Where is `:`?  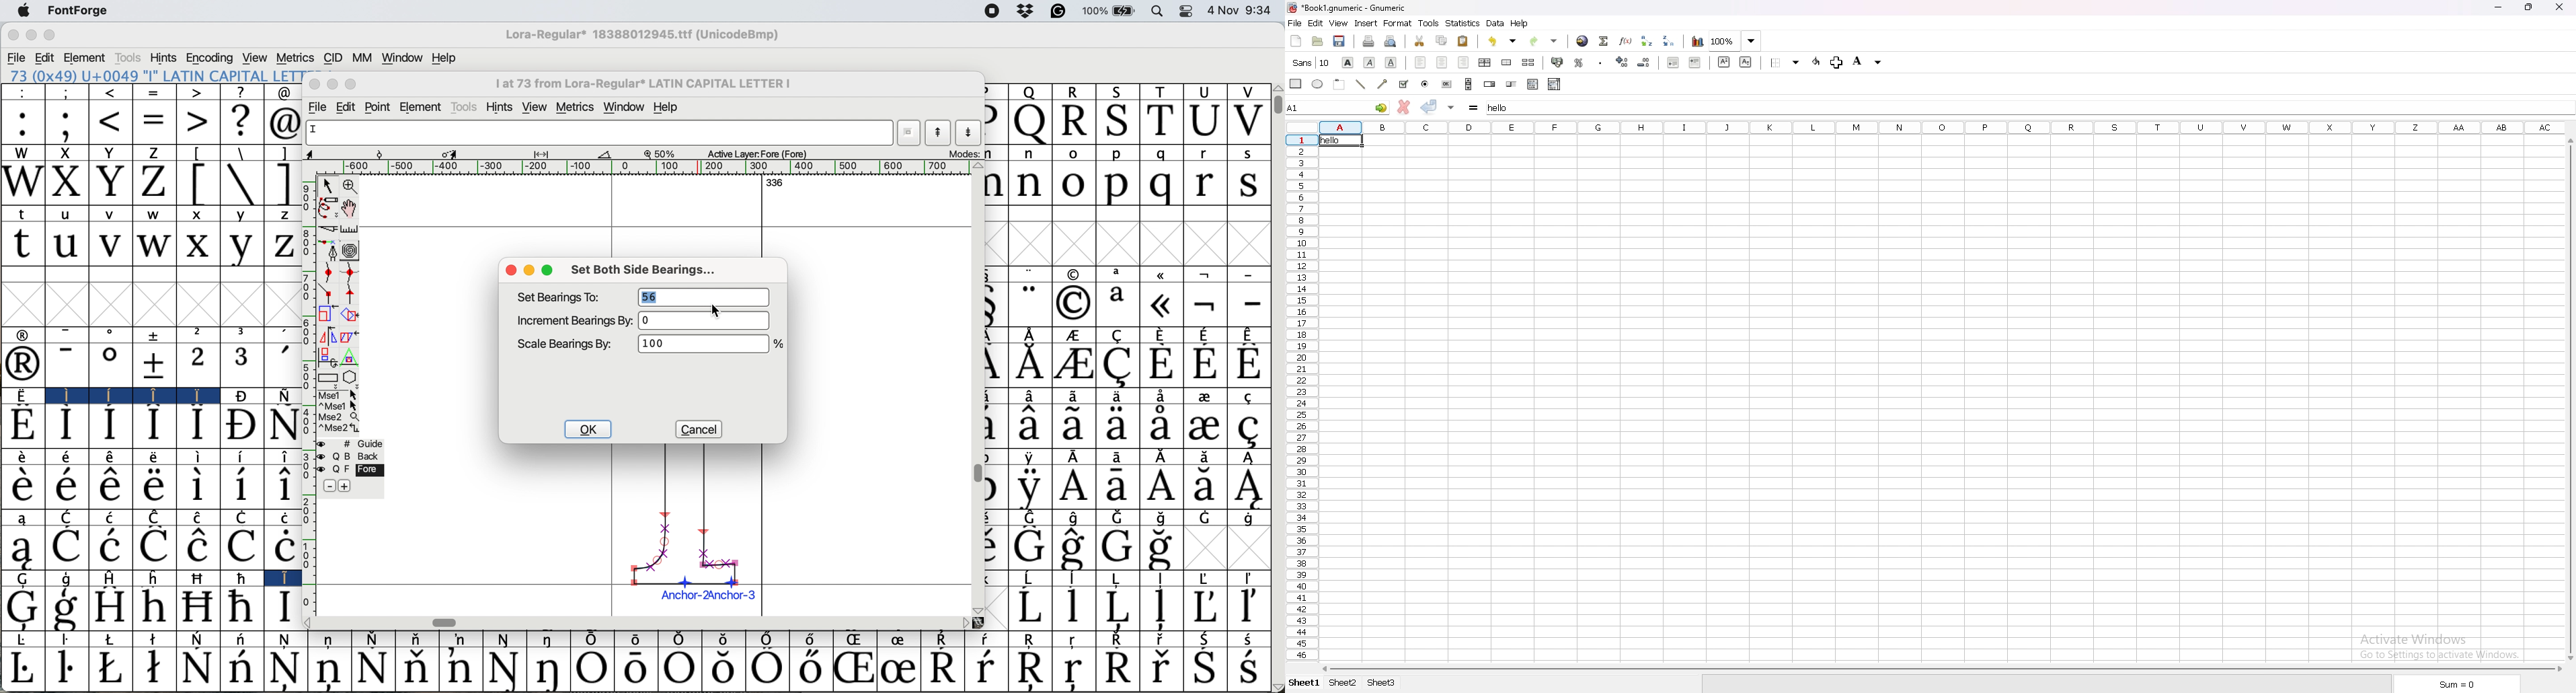 : is located at coordinates (22, 122).